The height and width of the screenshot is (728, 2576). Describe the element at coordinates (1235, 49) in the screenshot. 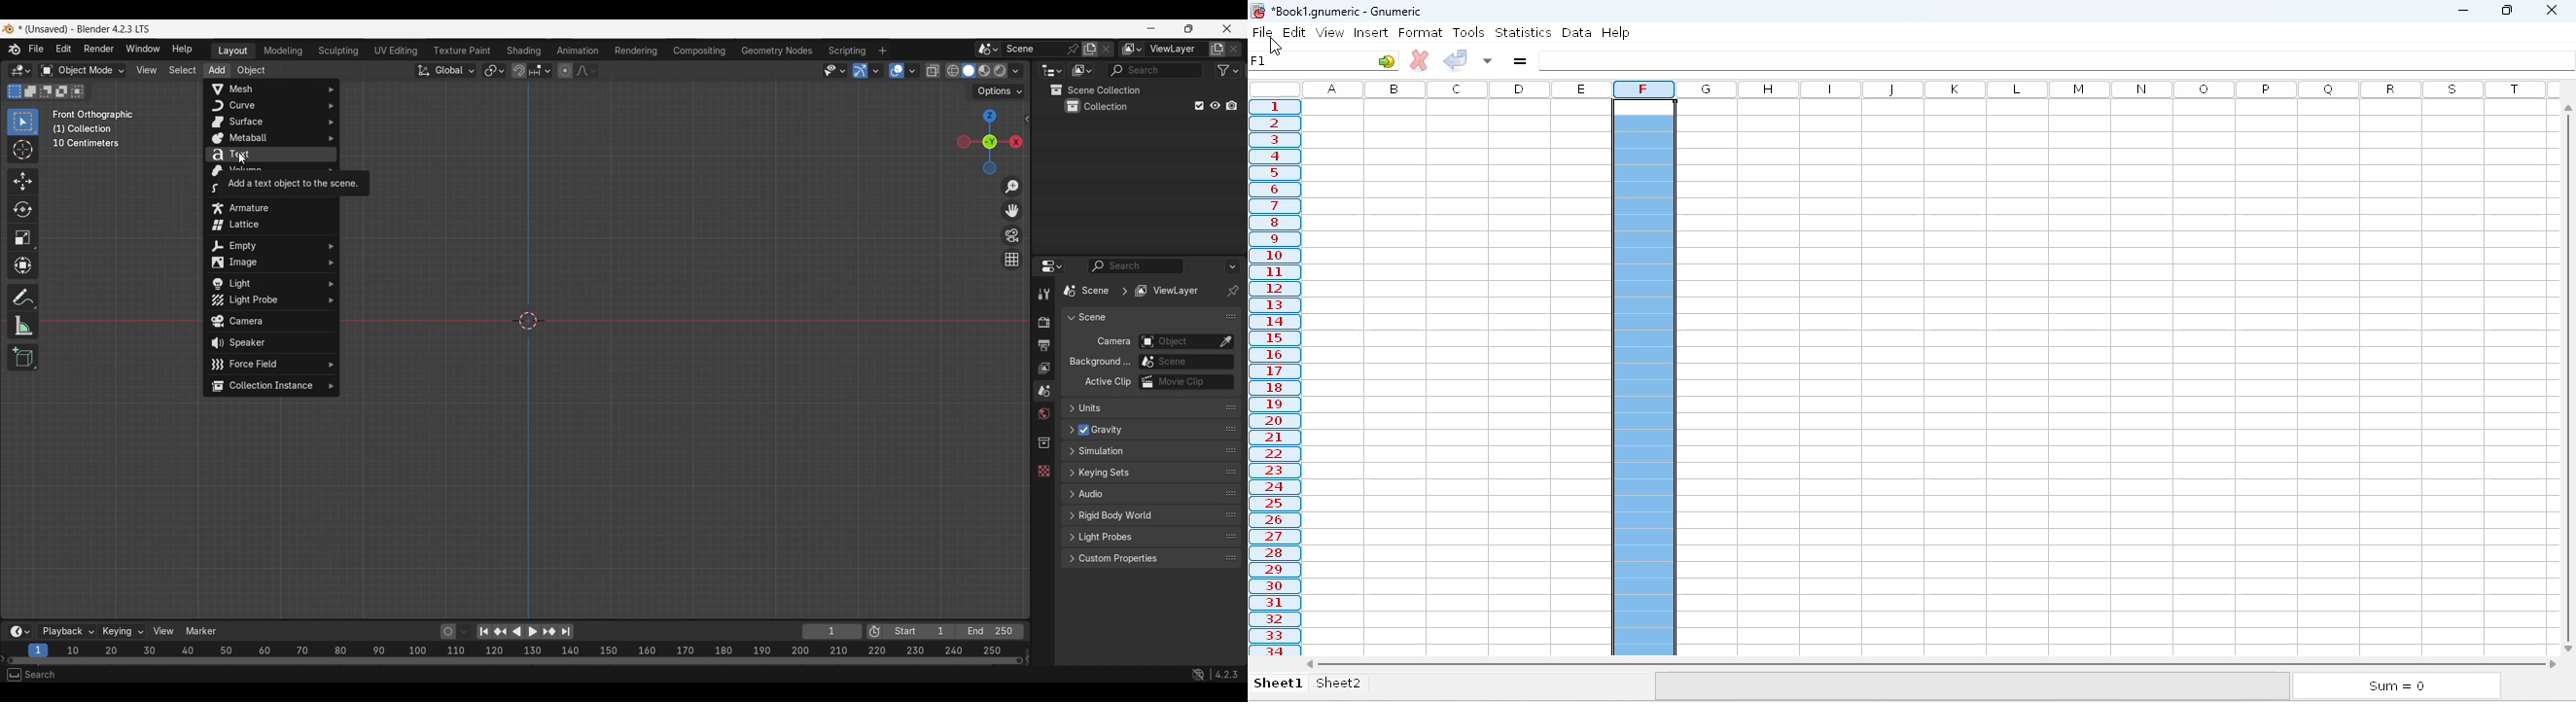

I see `Remove view layer` at that location.